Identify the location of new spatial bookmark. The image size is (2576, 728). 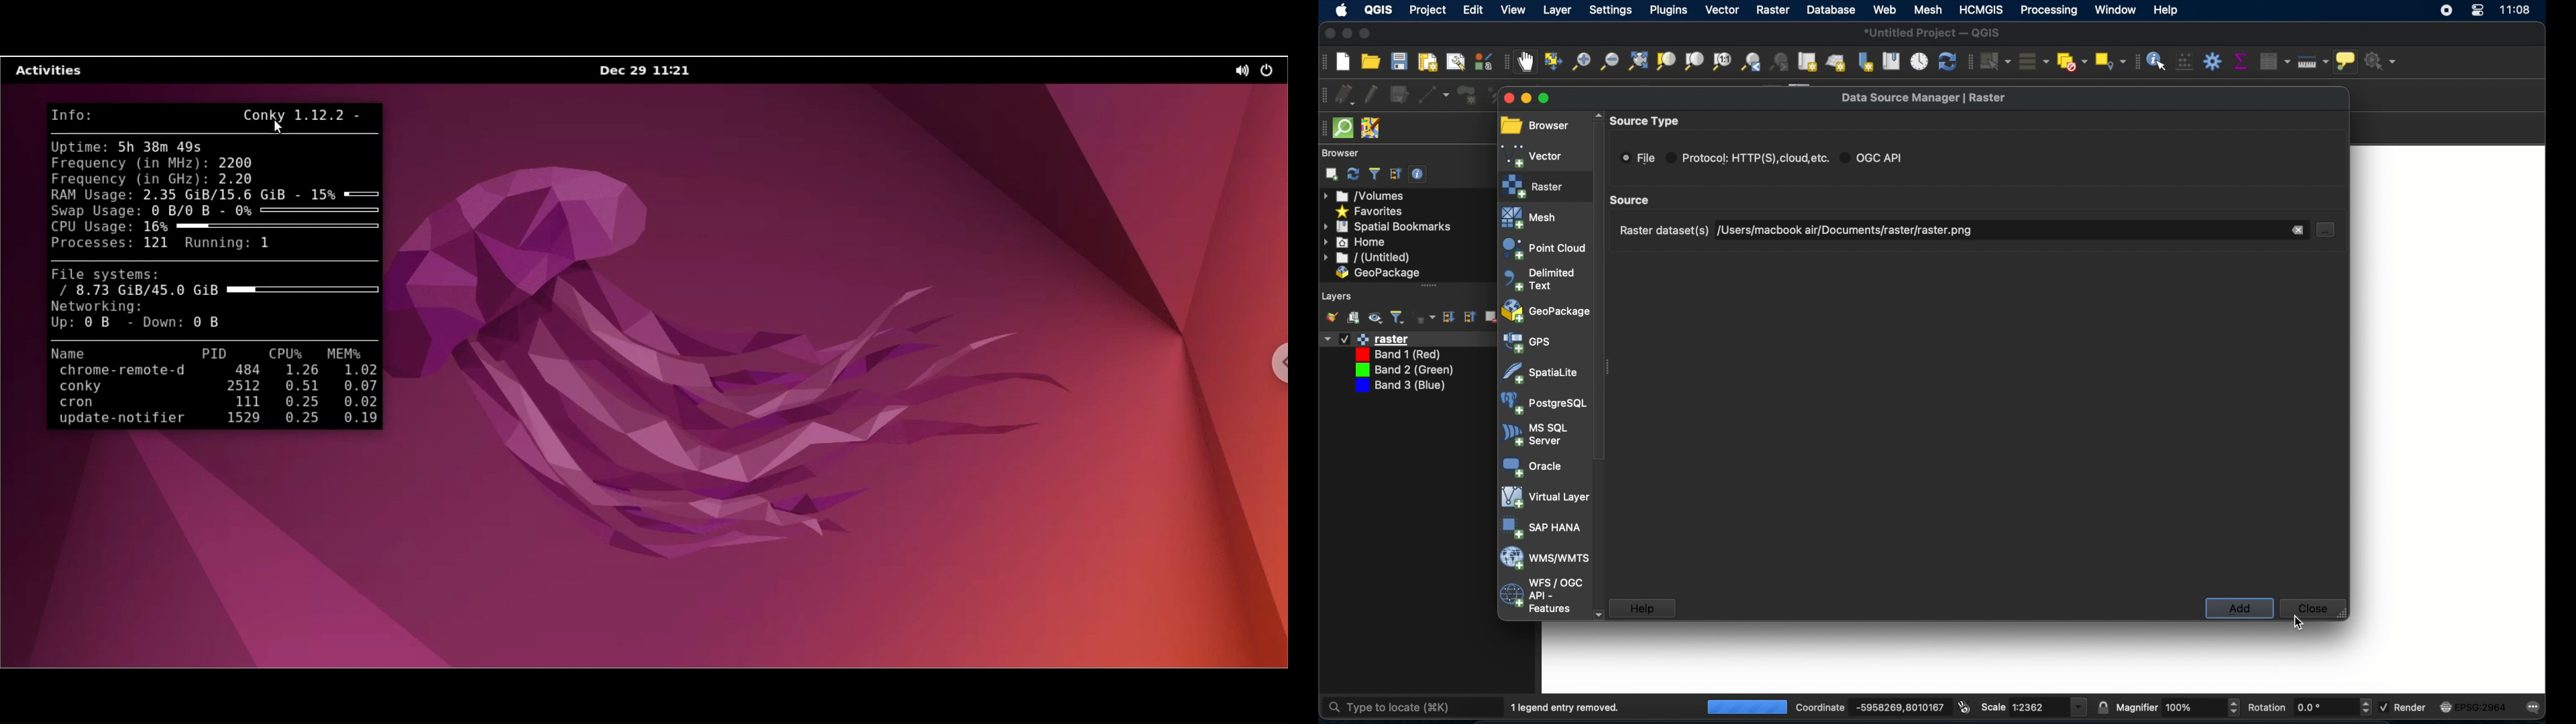
(1866, 61).